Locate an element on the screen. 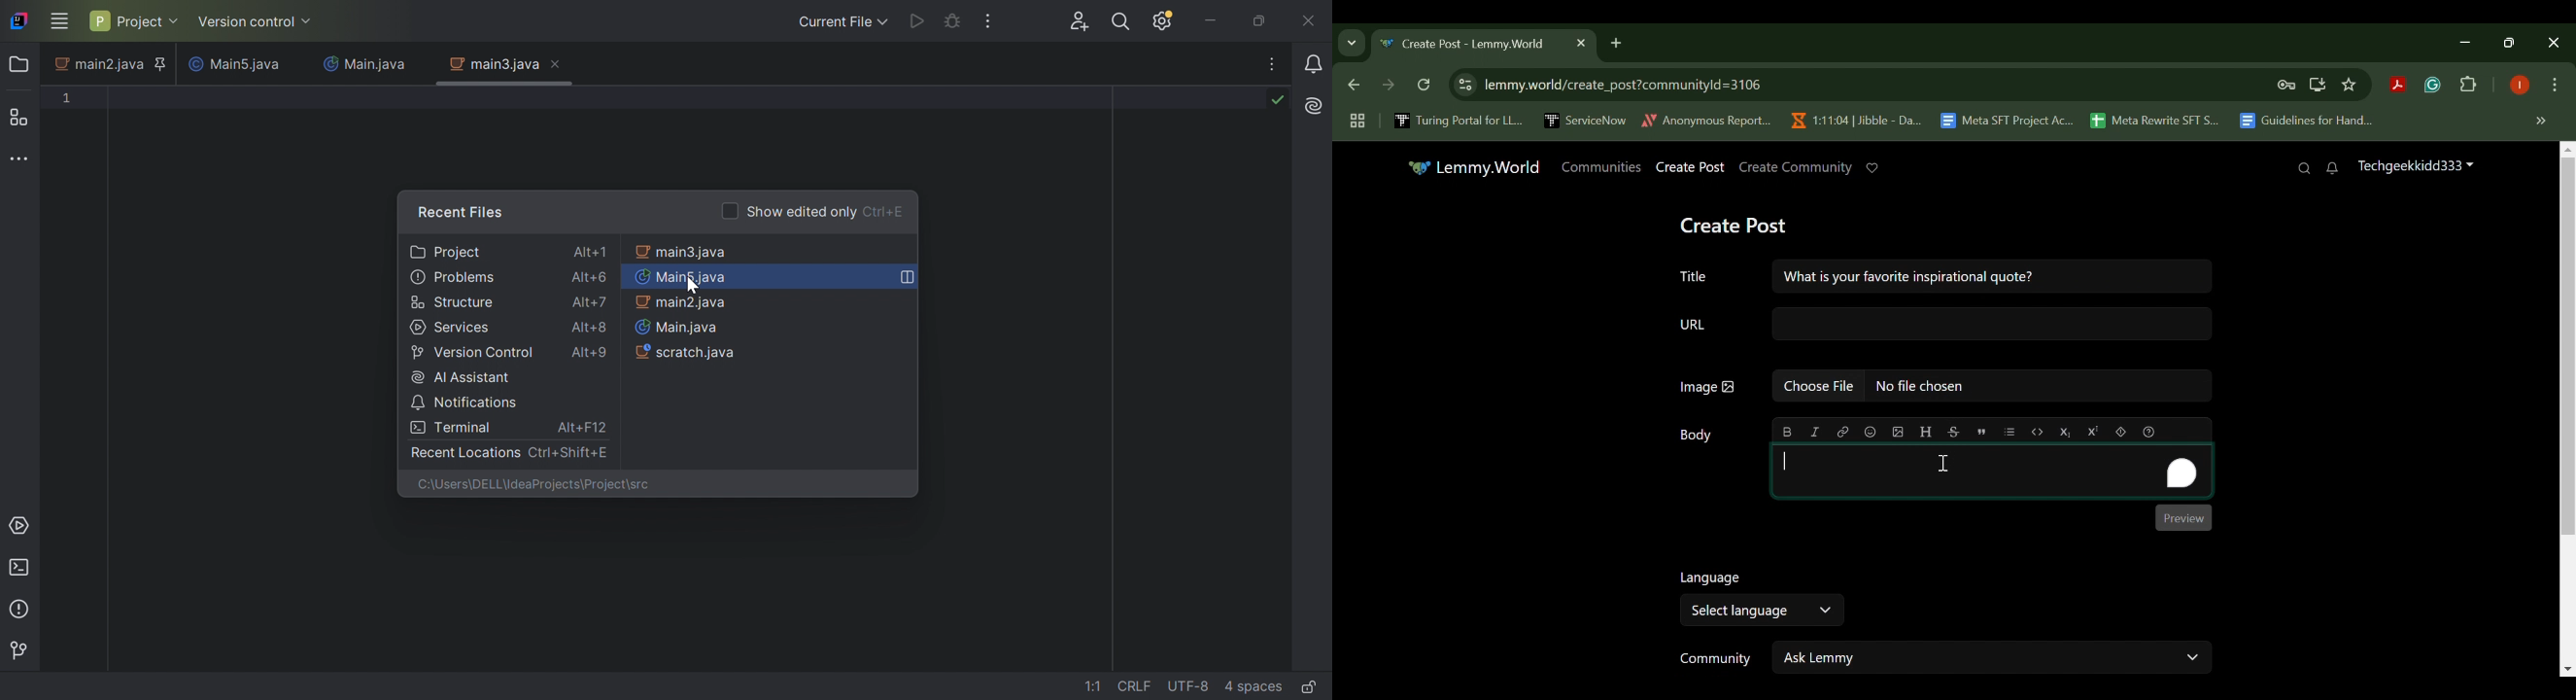 Image resolution: width=2576 pixels, height=700 pixels. AI Assistant is located at coordinates (462, 377).